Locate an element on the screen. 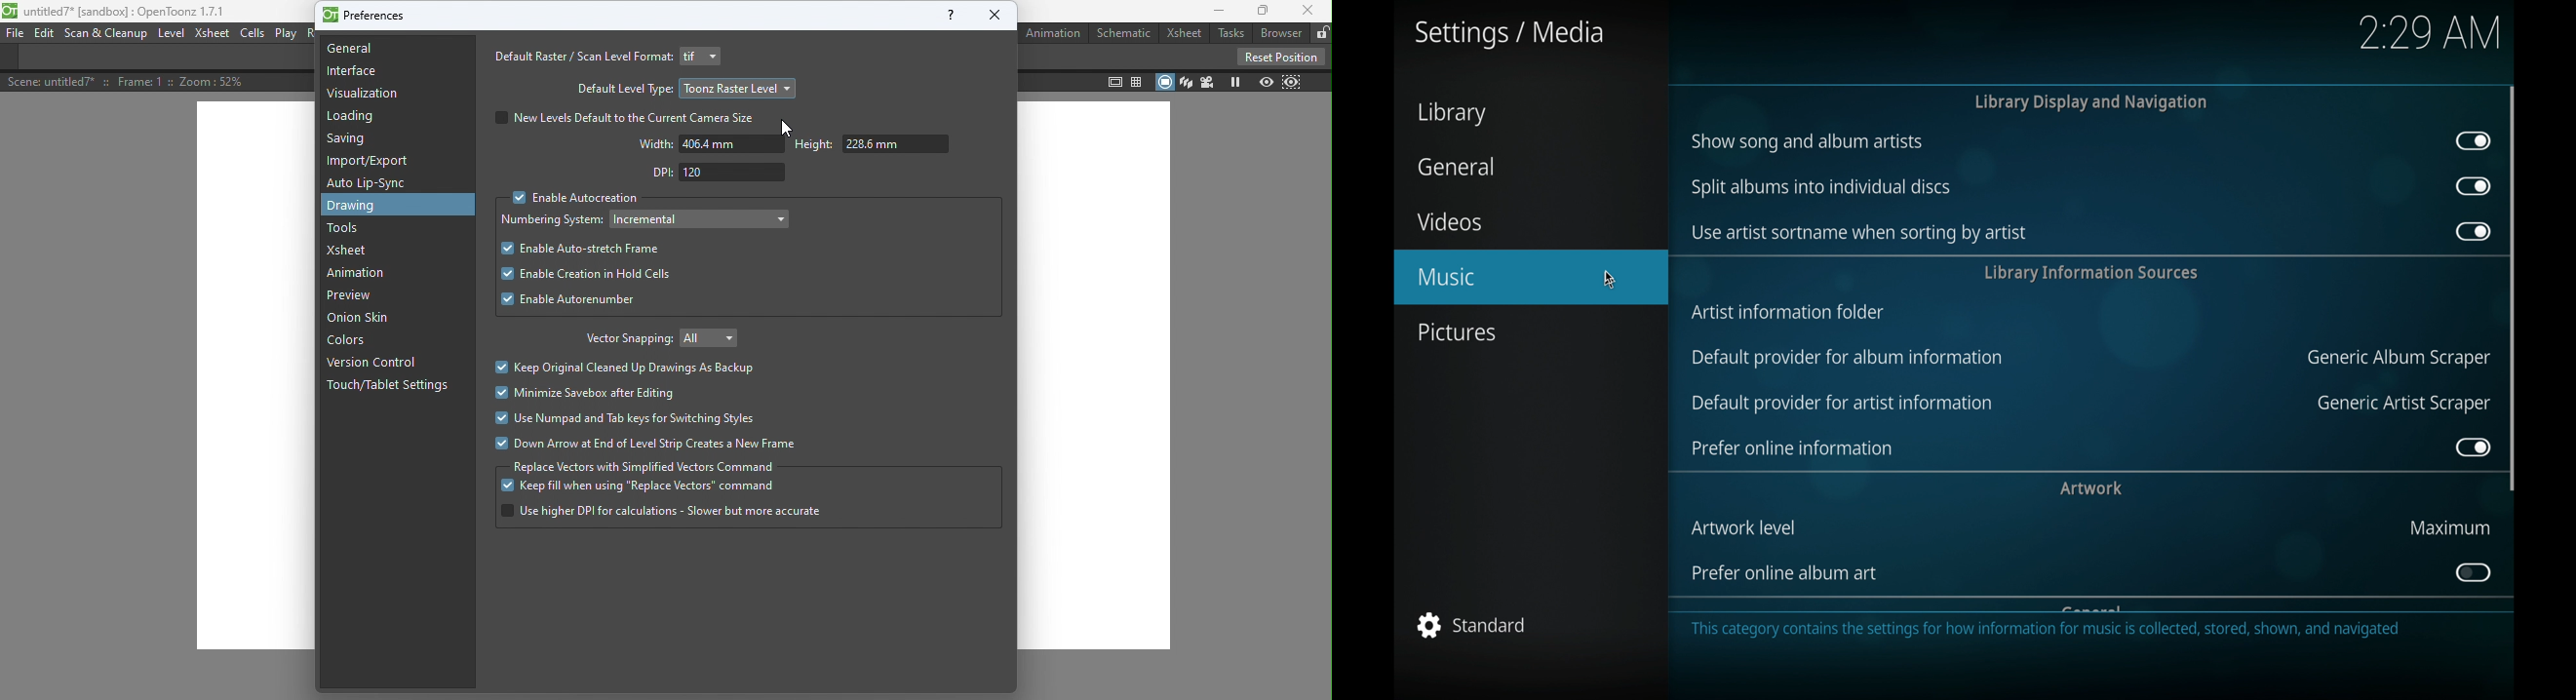 The height and width of the screenshot is (700, 2576). 2:29 AM is located at coordinates (2428, 39).